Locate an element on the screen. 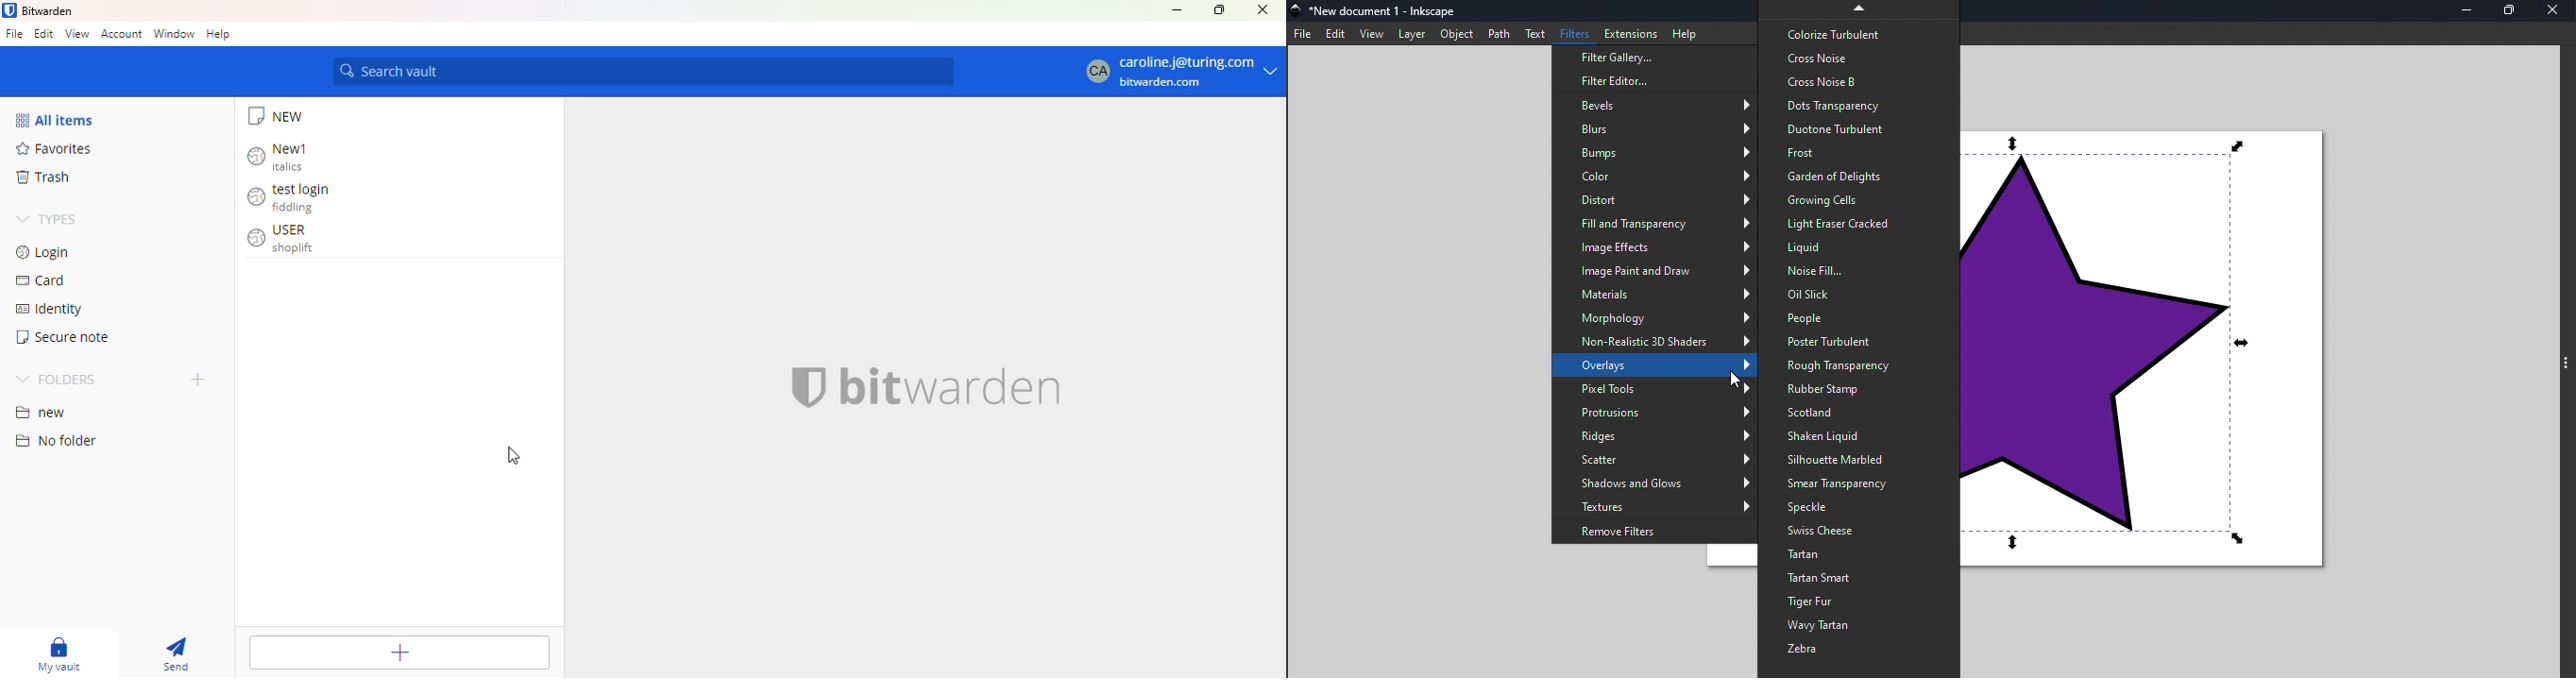 The height and width of the screenshot is (700, 2576). trash is located at coordinates (41, 177).